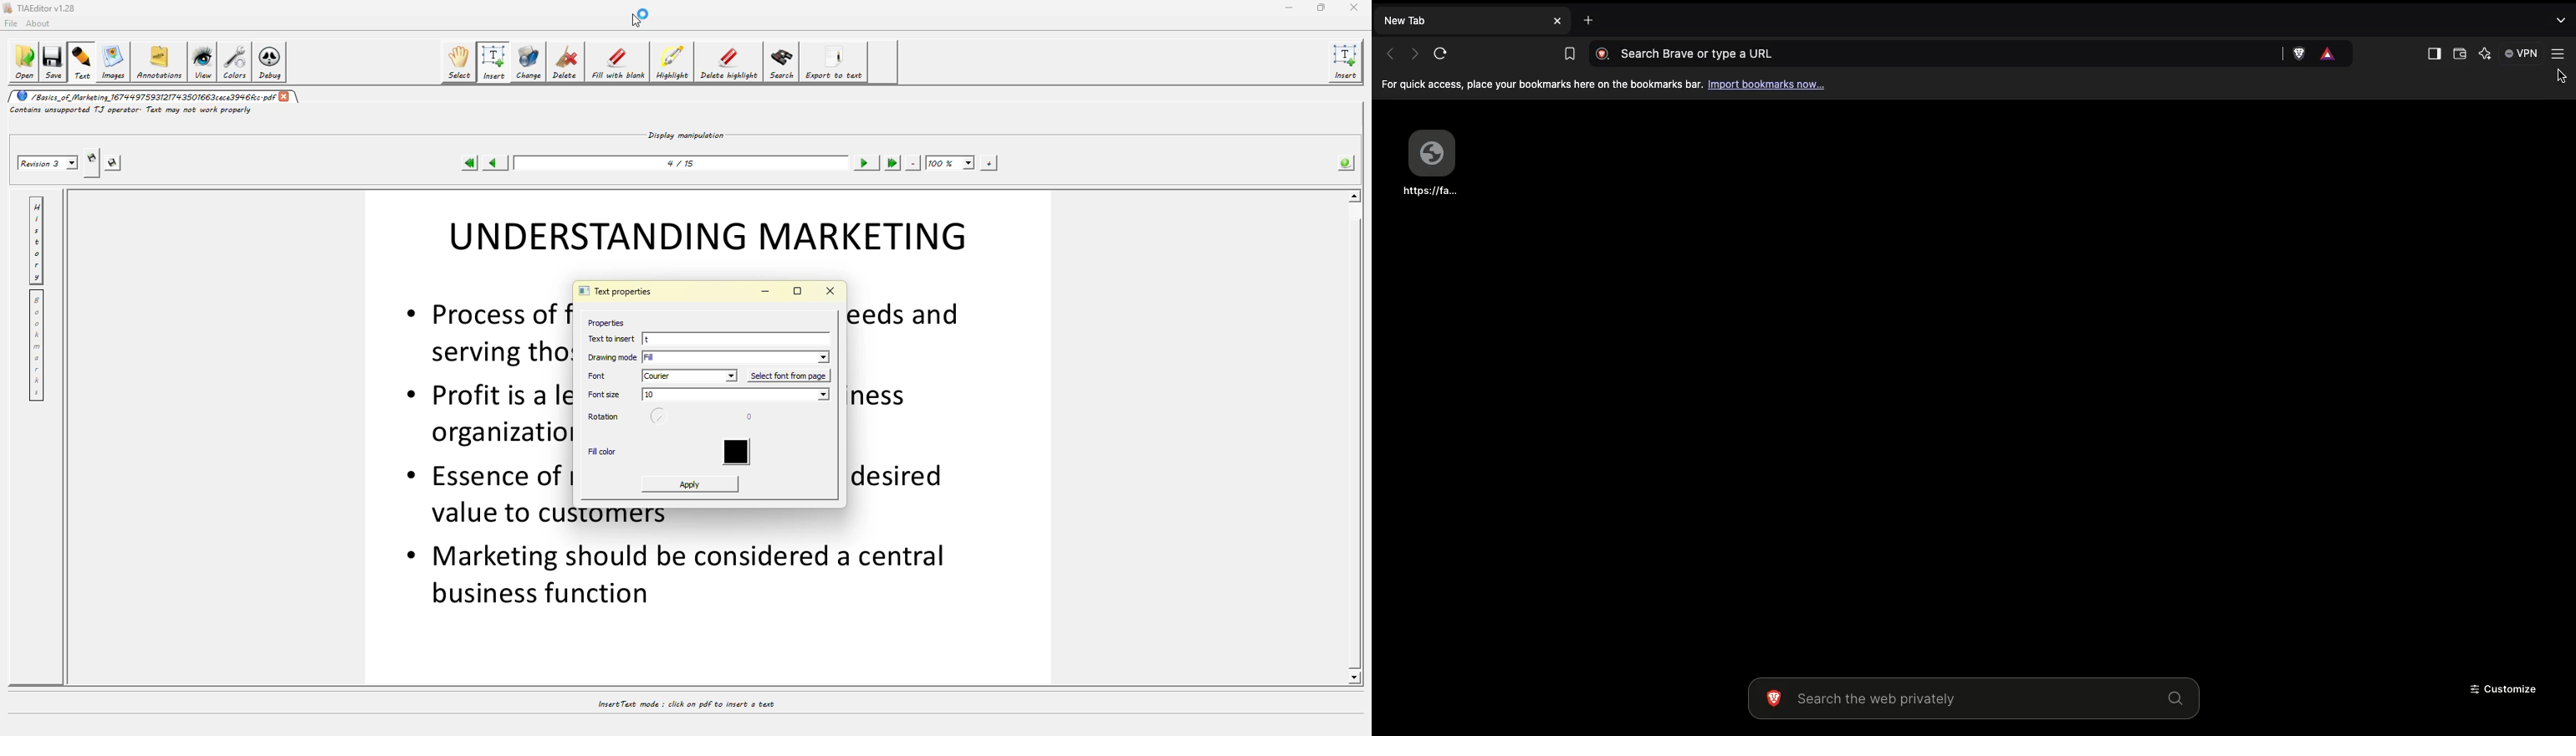  What do you see at coordinates (287, 96) in the screenshot?
I see `close` at bounding box center [287, 96].